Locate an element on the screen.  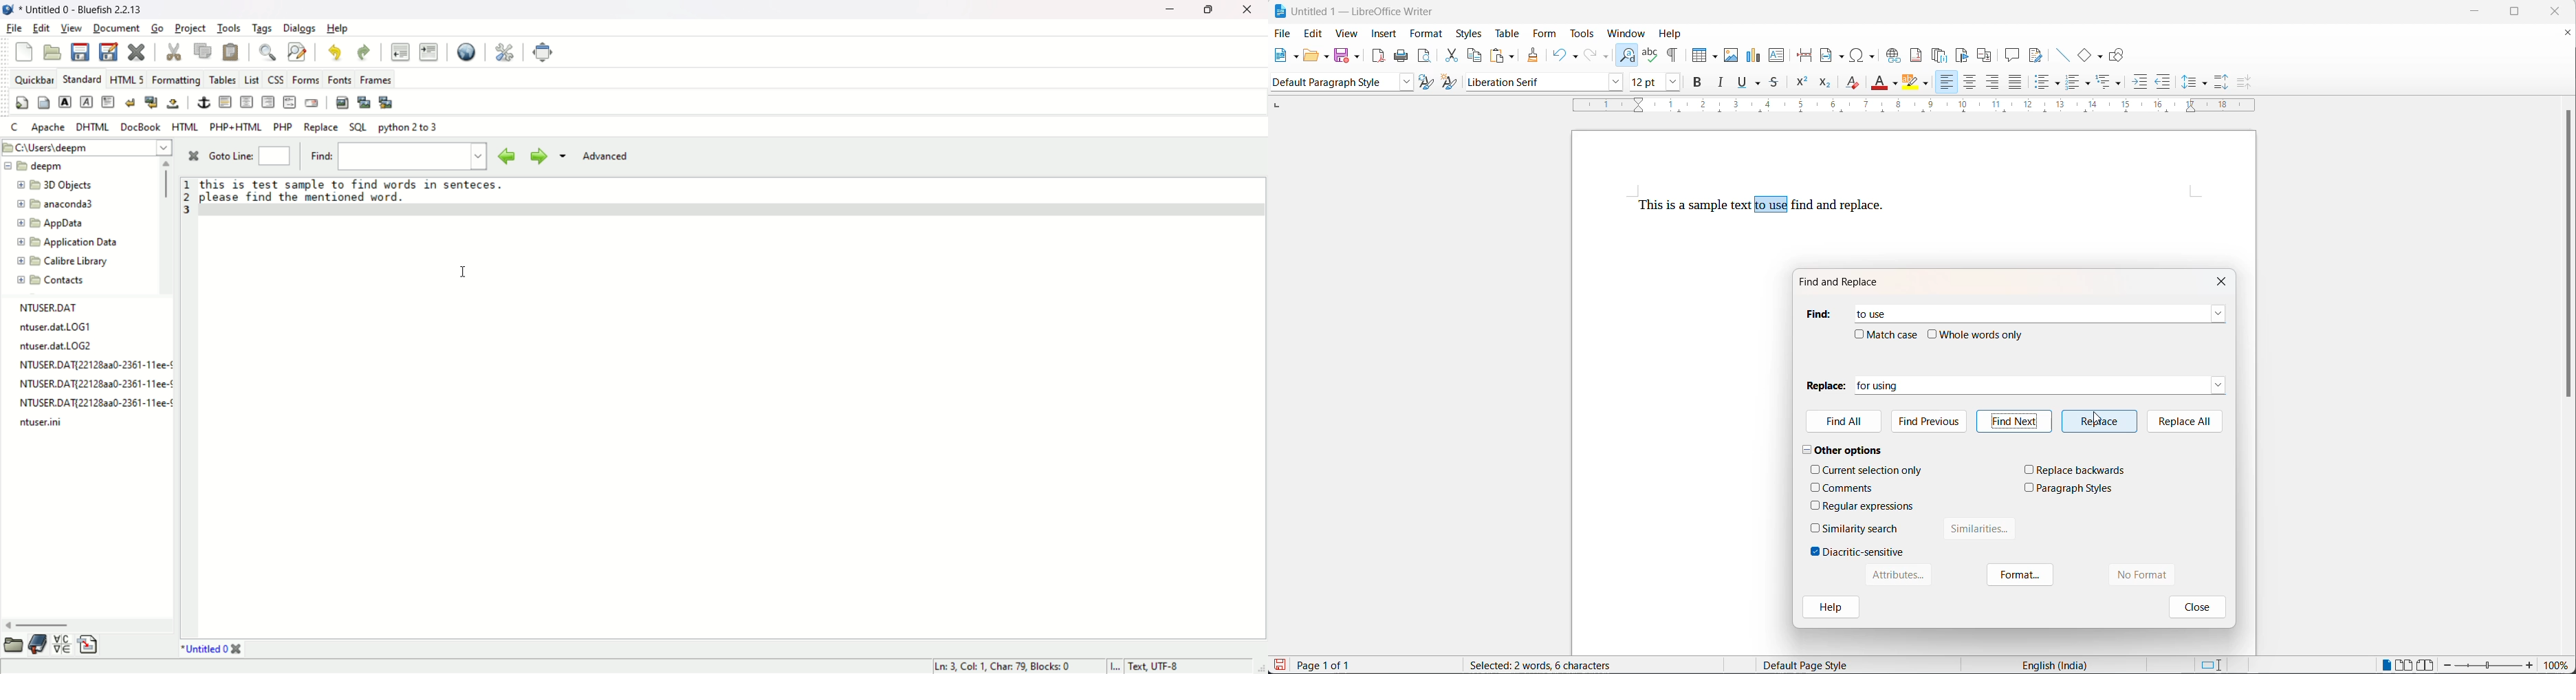
find dropdown button is located at coordinates (2218, 314).